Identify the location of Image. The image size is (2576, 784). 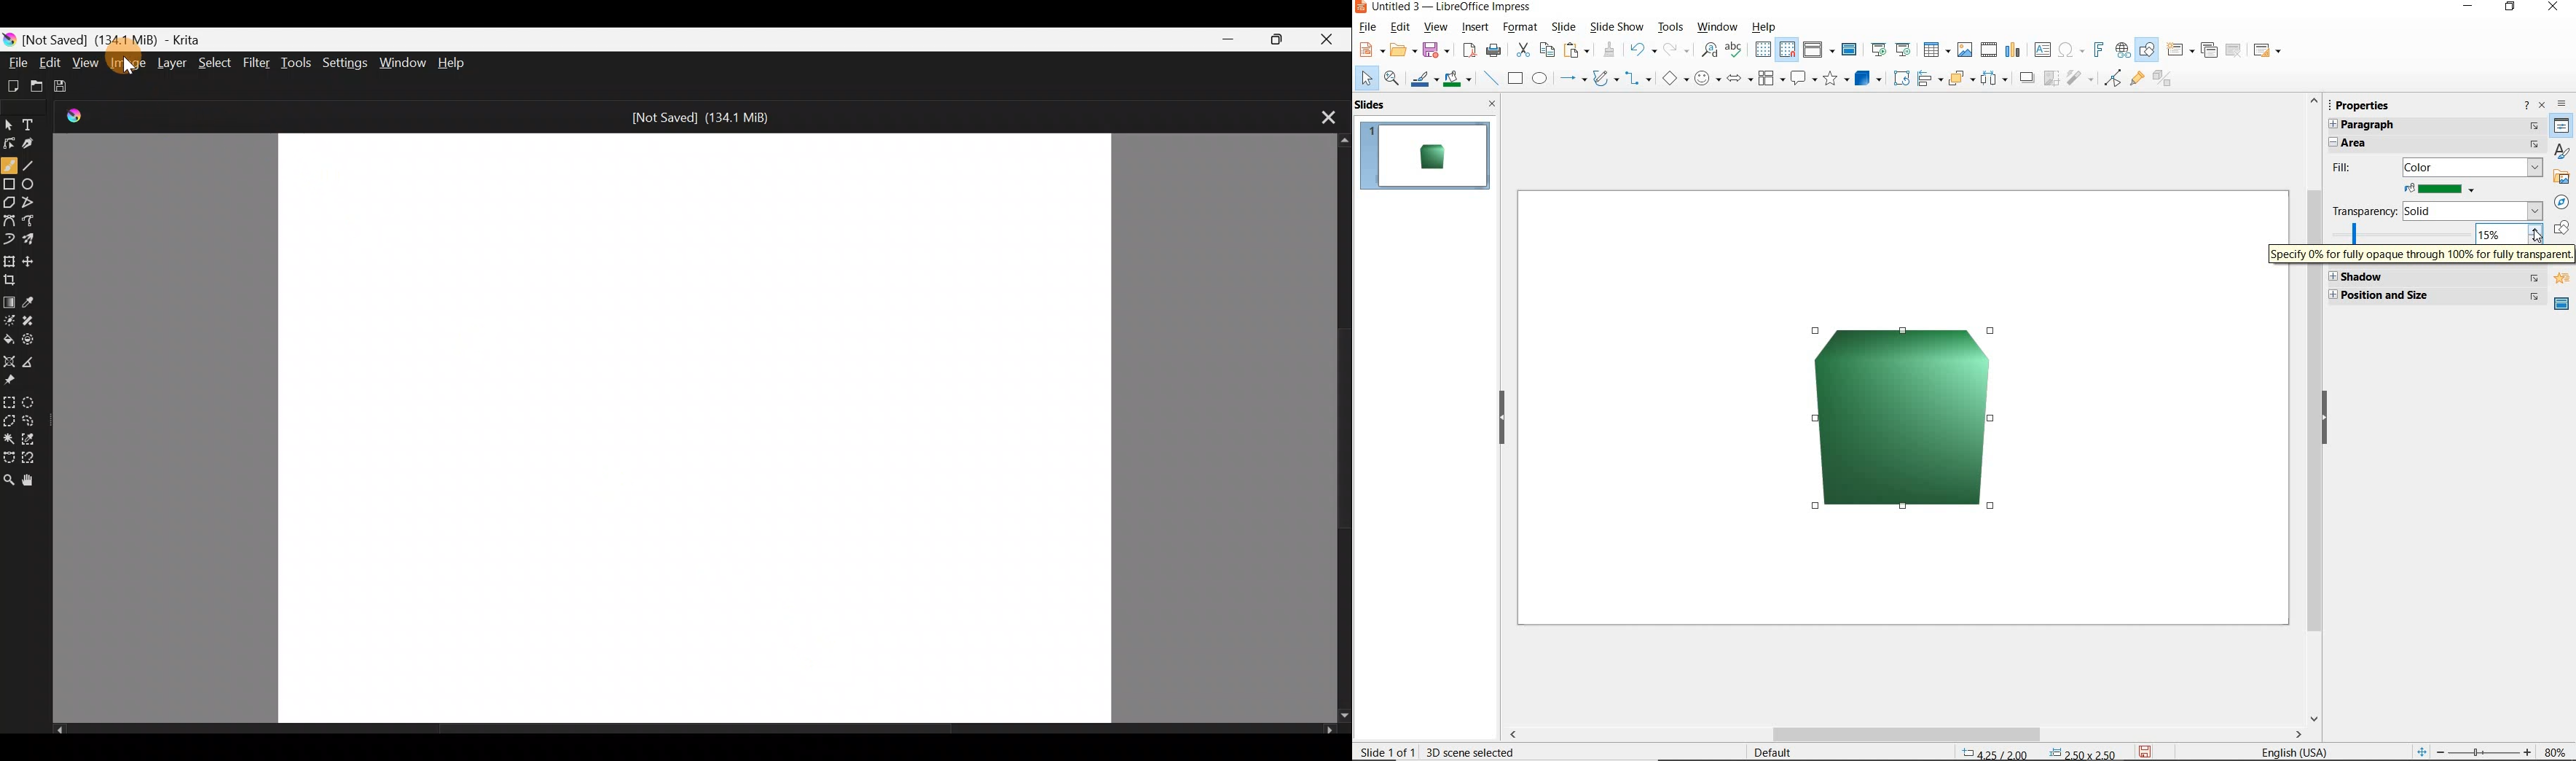
(127, 65).